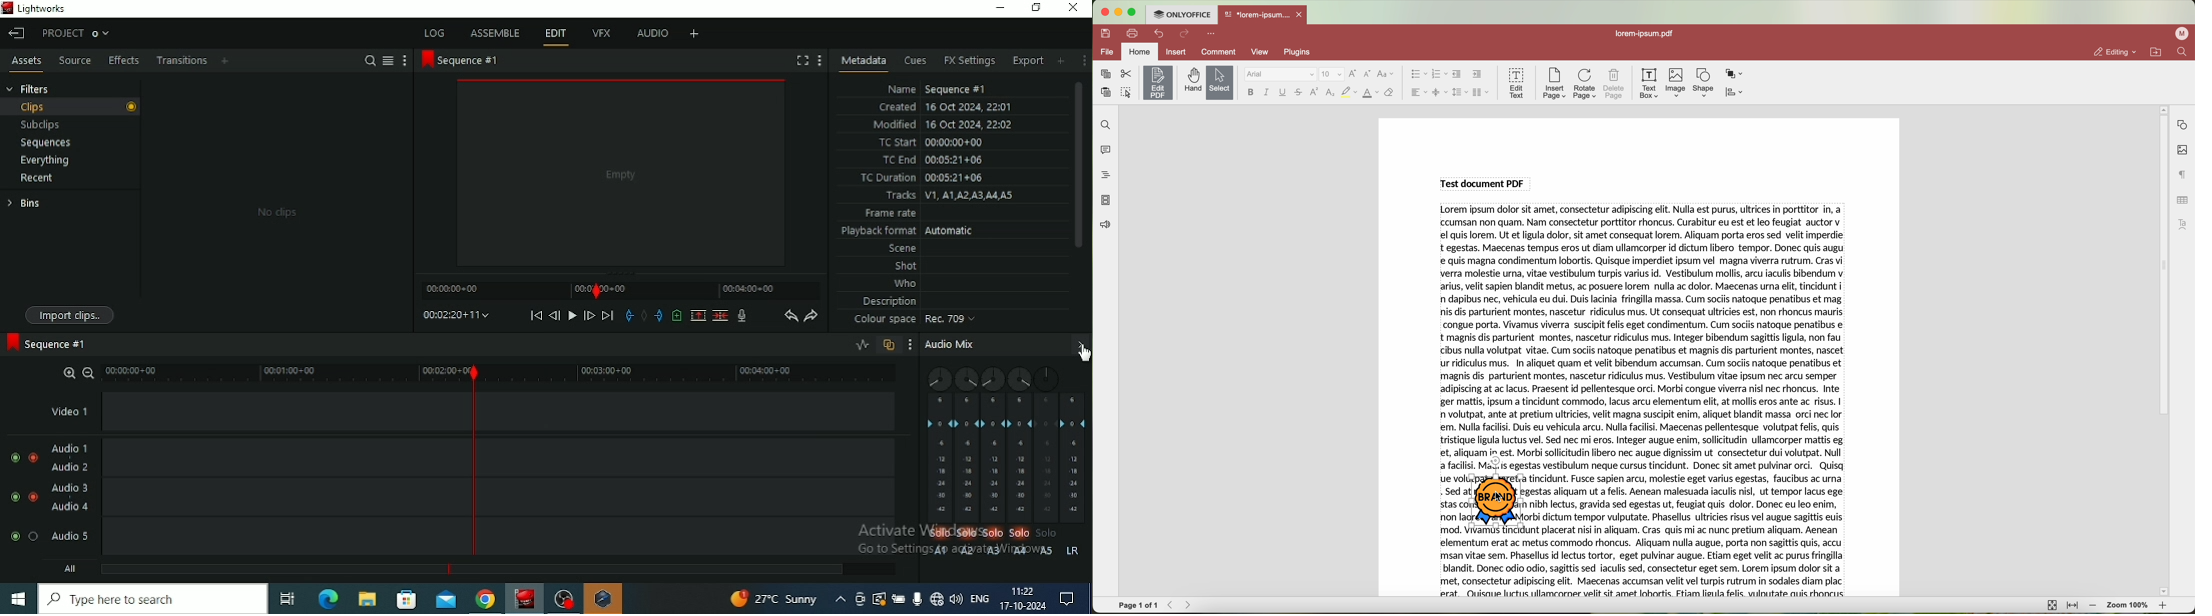  I want to click on Language, so click(981, 597).